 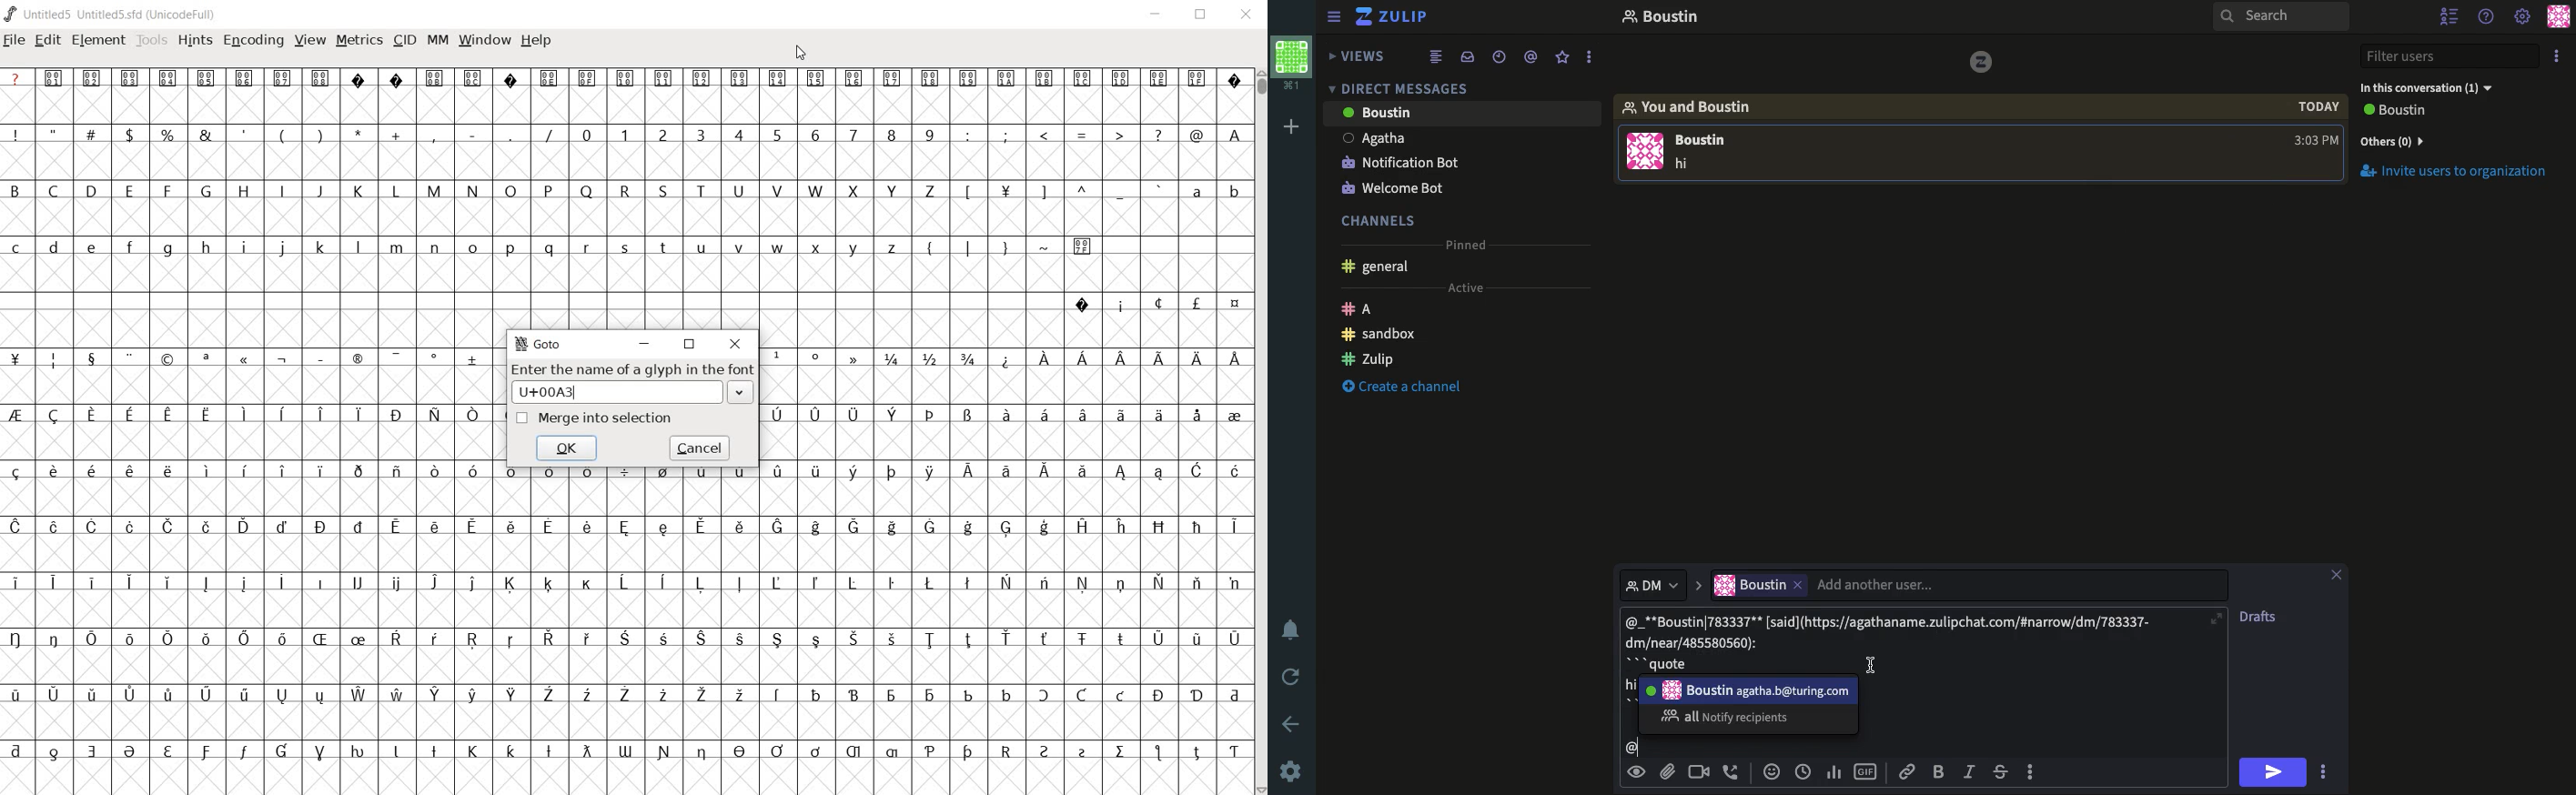 I want to click on Symbol, so click(x=1046, y=751).